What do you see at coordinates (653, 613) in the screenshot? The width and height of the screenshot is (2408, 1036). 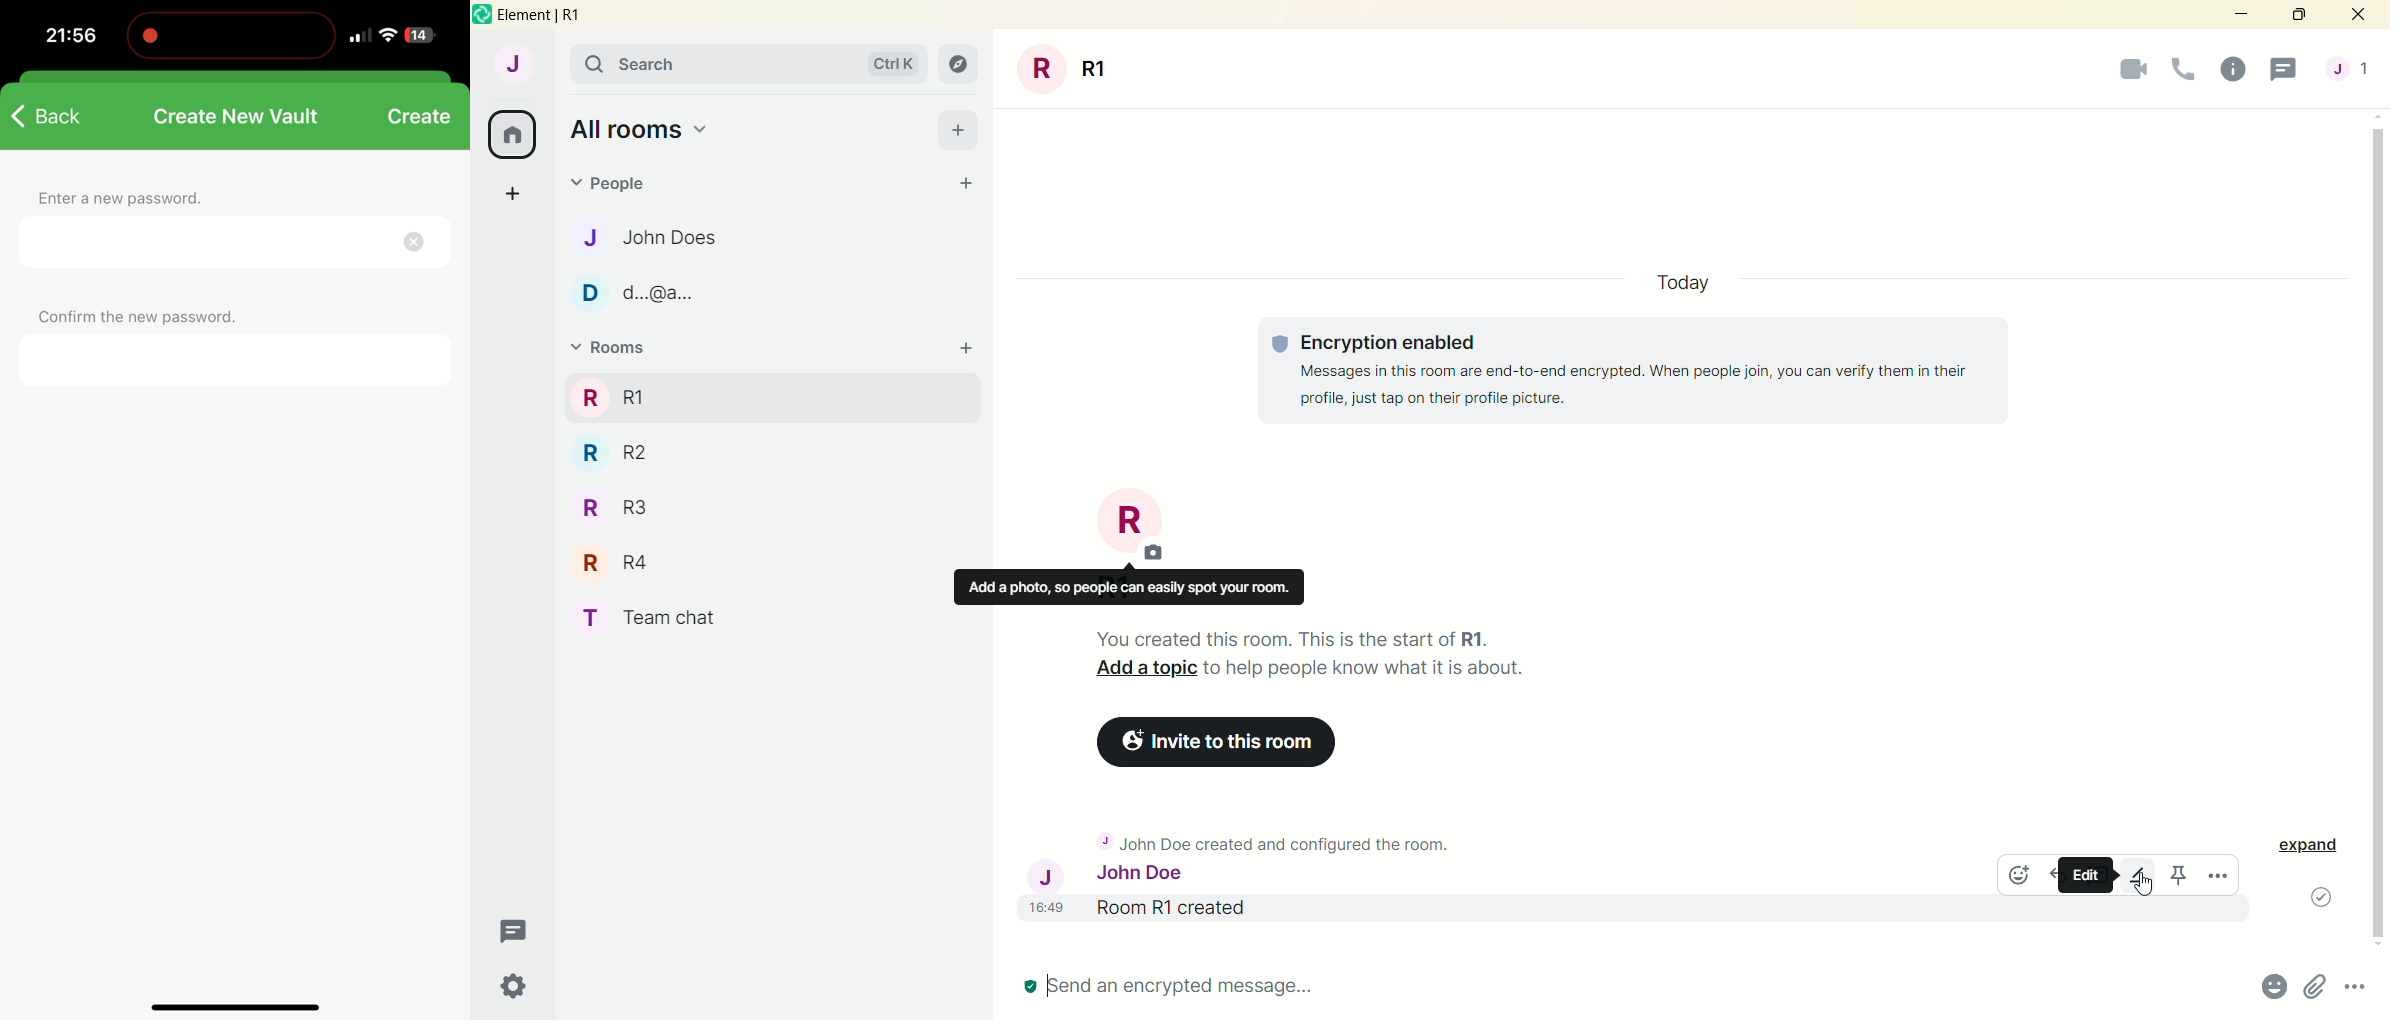 I see `T Team chat` at bounding box center [653, 613].